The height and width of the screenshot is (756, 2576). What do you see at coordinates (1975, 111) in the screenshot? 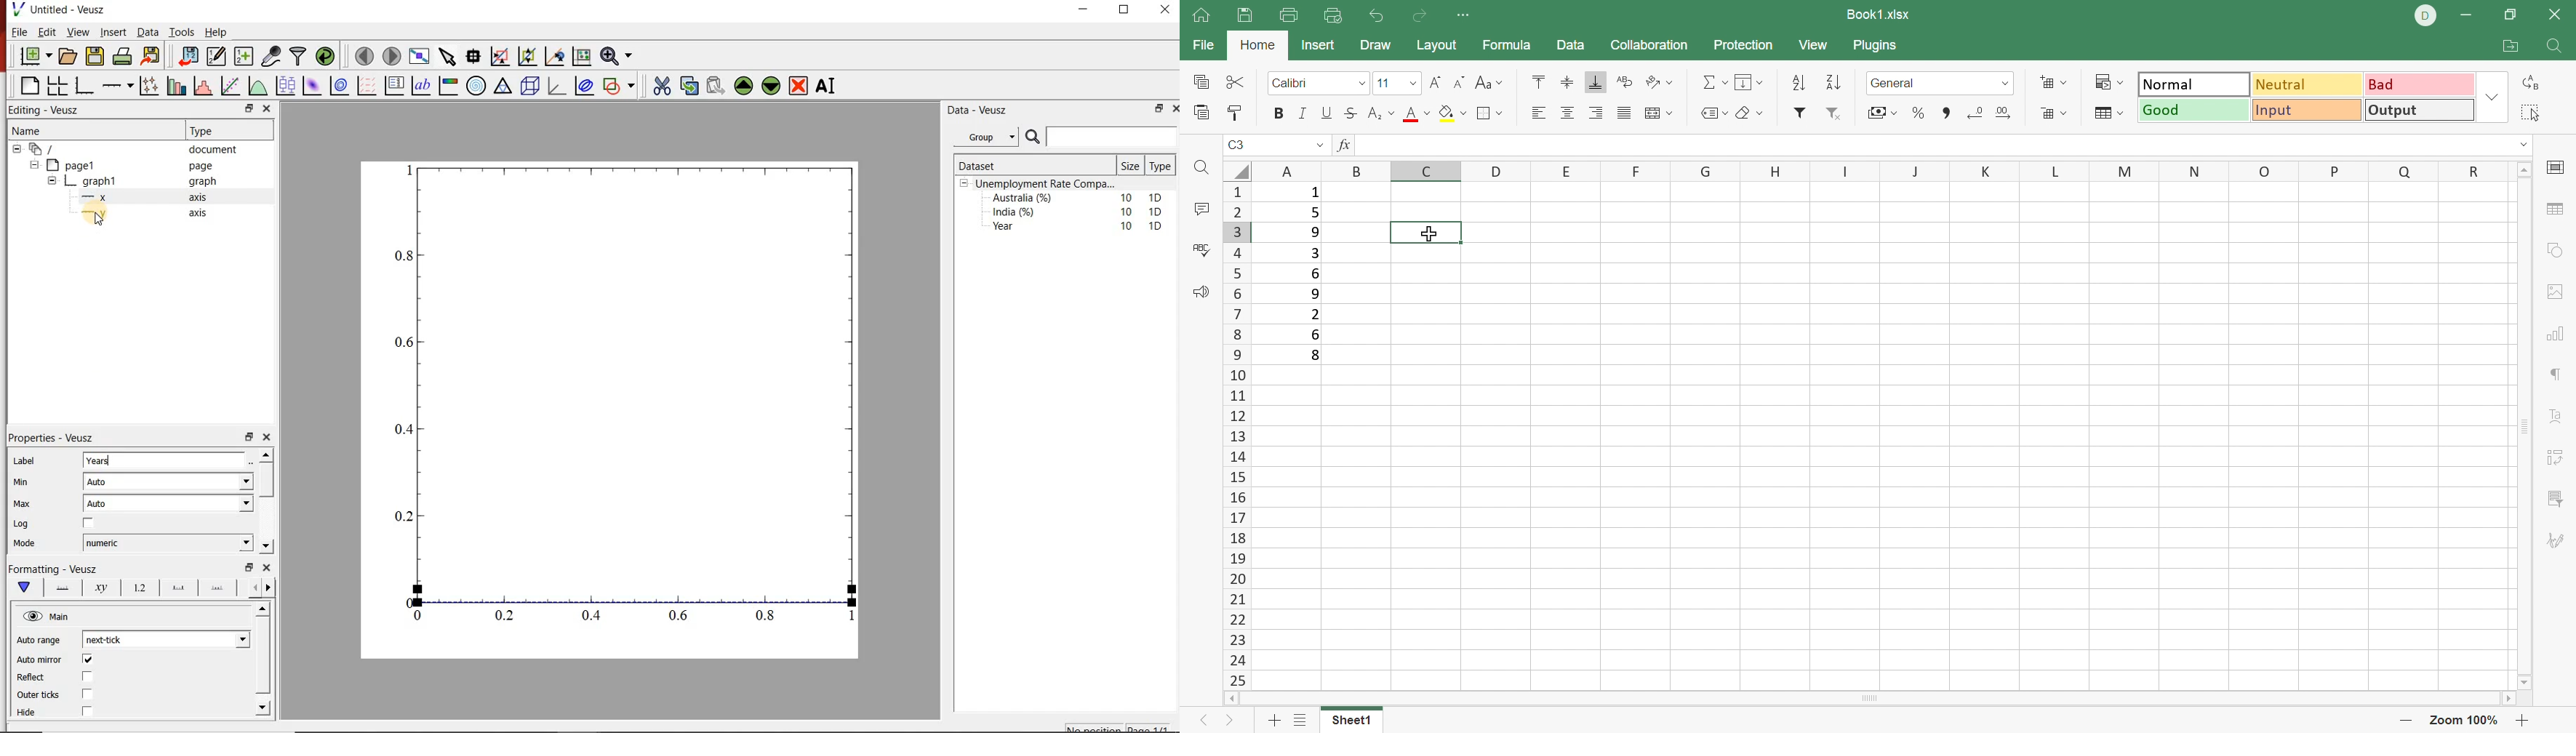
I see `Decrease decimal` at bounding box center [1975, 111].